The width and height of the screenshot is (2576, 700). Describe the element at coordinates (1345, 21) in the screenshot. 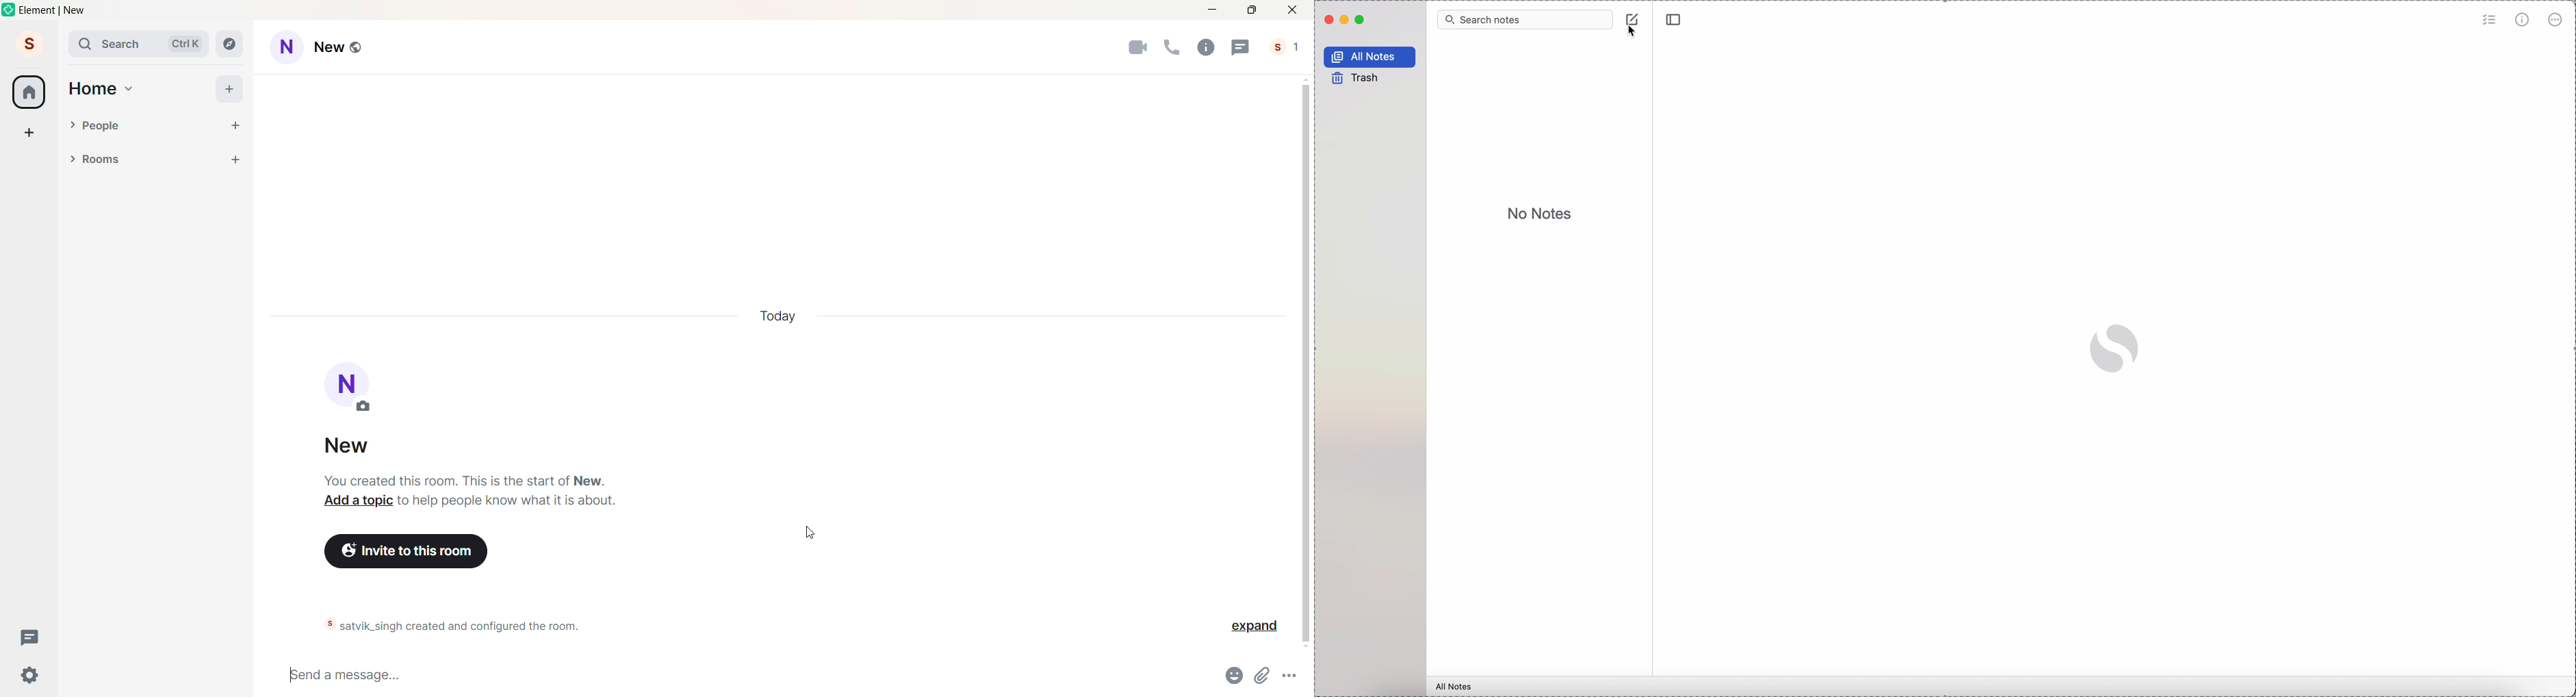

I see `minimize` at that location.